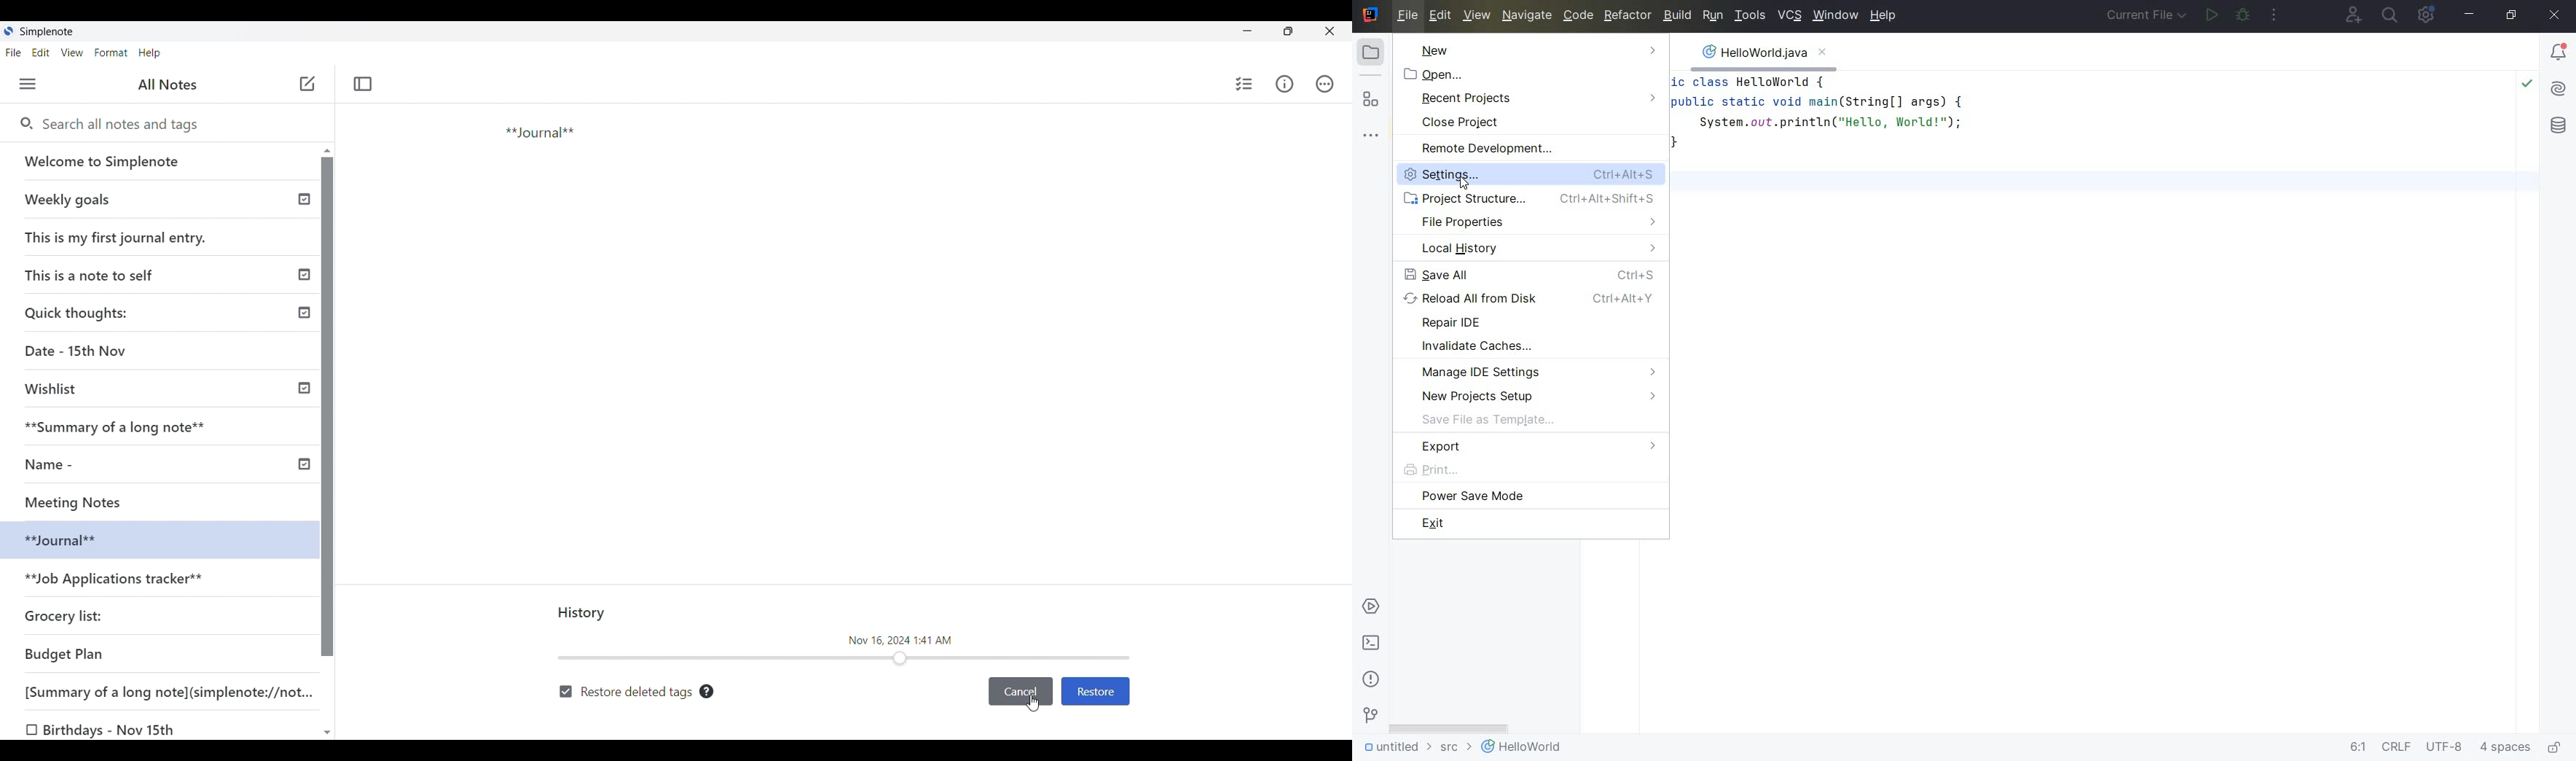 This screenshot has height=784, width=2576. What do you see at coordinates (598, 185) in the screenshot?
I see `Journal` at bounding box center [598, 185].